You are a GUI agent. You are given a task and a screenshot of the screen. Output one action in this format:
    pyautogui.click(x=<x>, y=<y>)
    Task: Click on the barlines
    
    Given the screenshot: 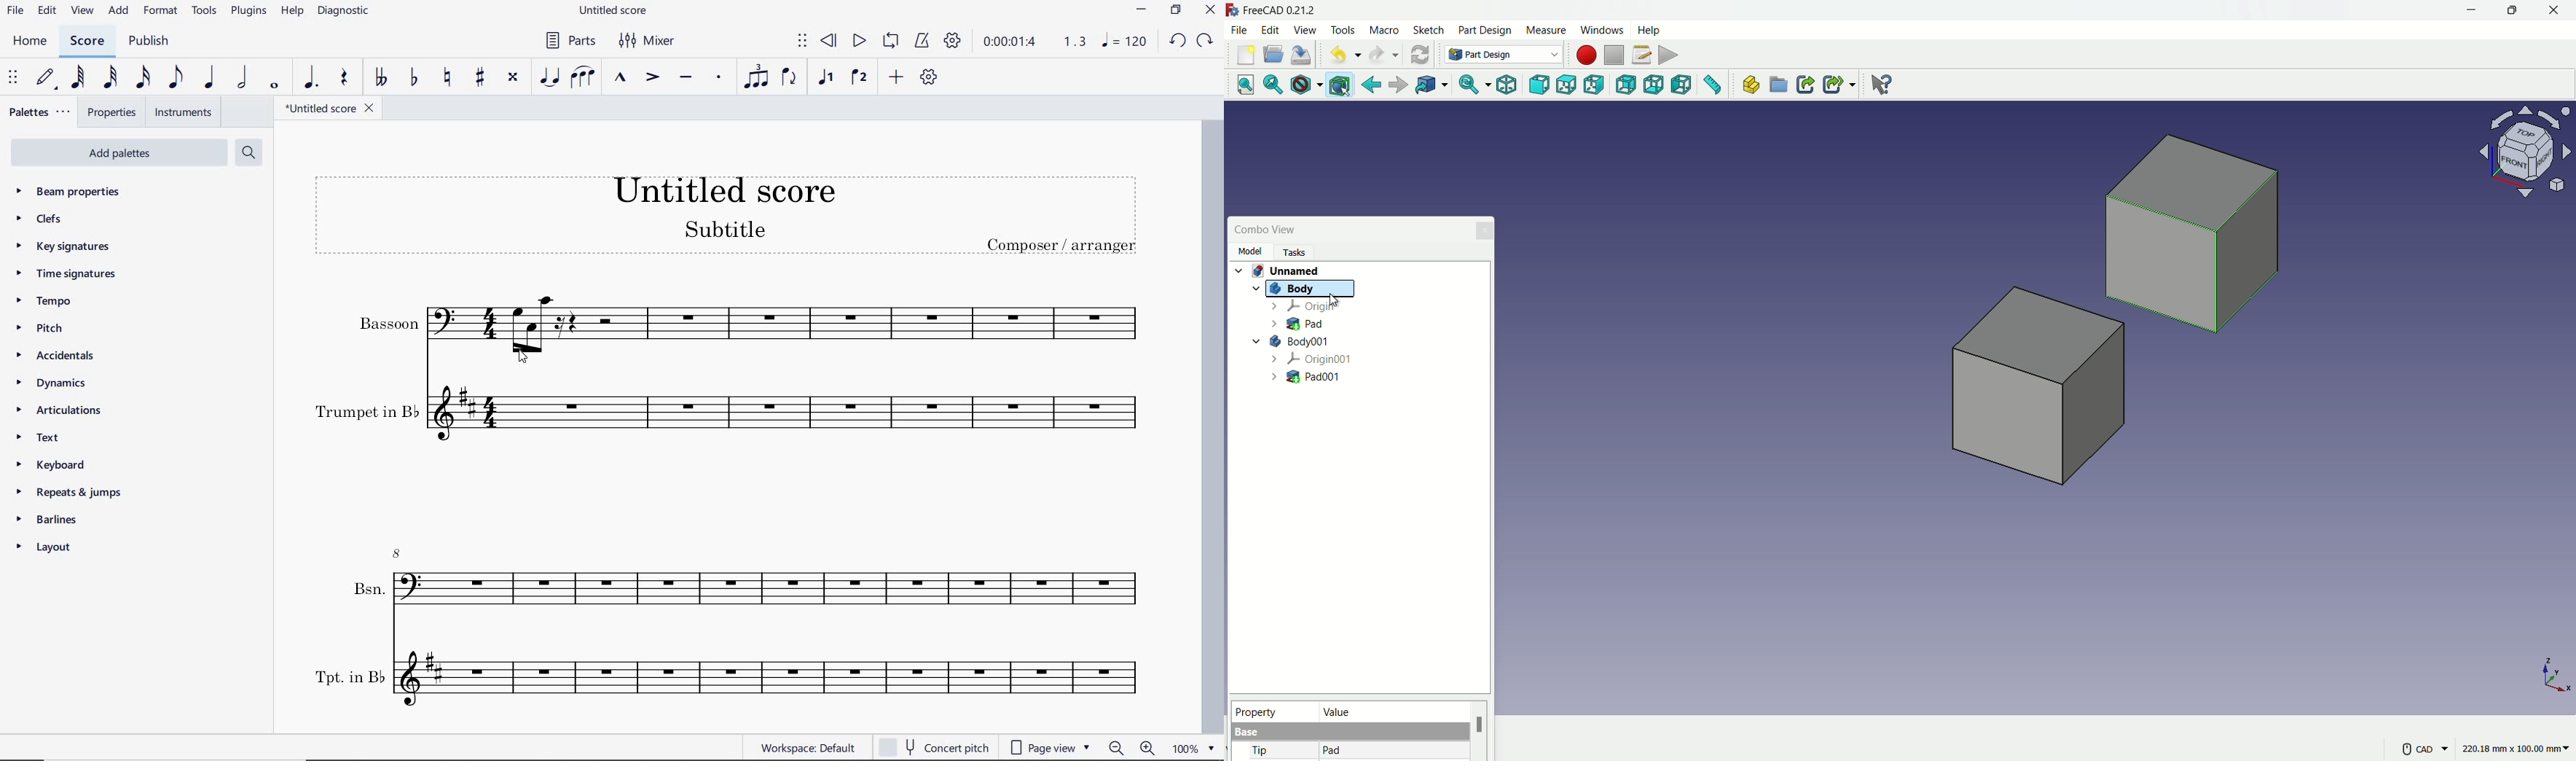 What is the action you would take?
    pyautogui.click(x=48, y=520)
    